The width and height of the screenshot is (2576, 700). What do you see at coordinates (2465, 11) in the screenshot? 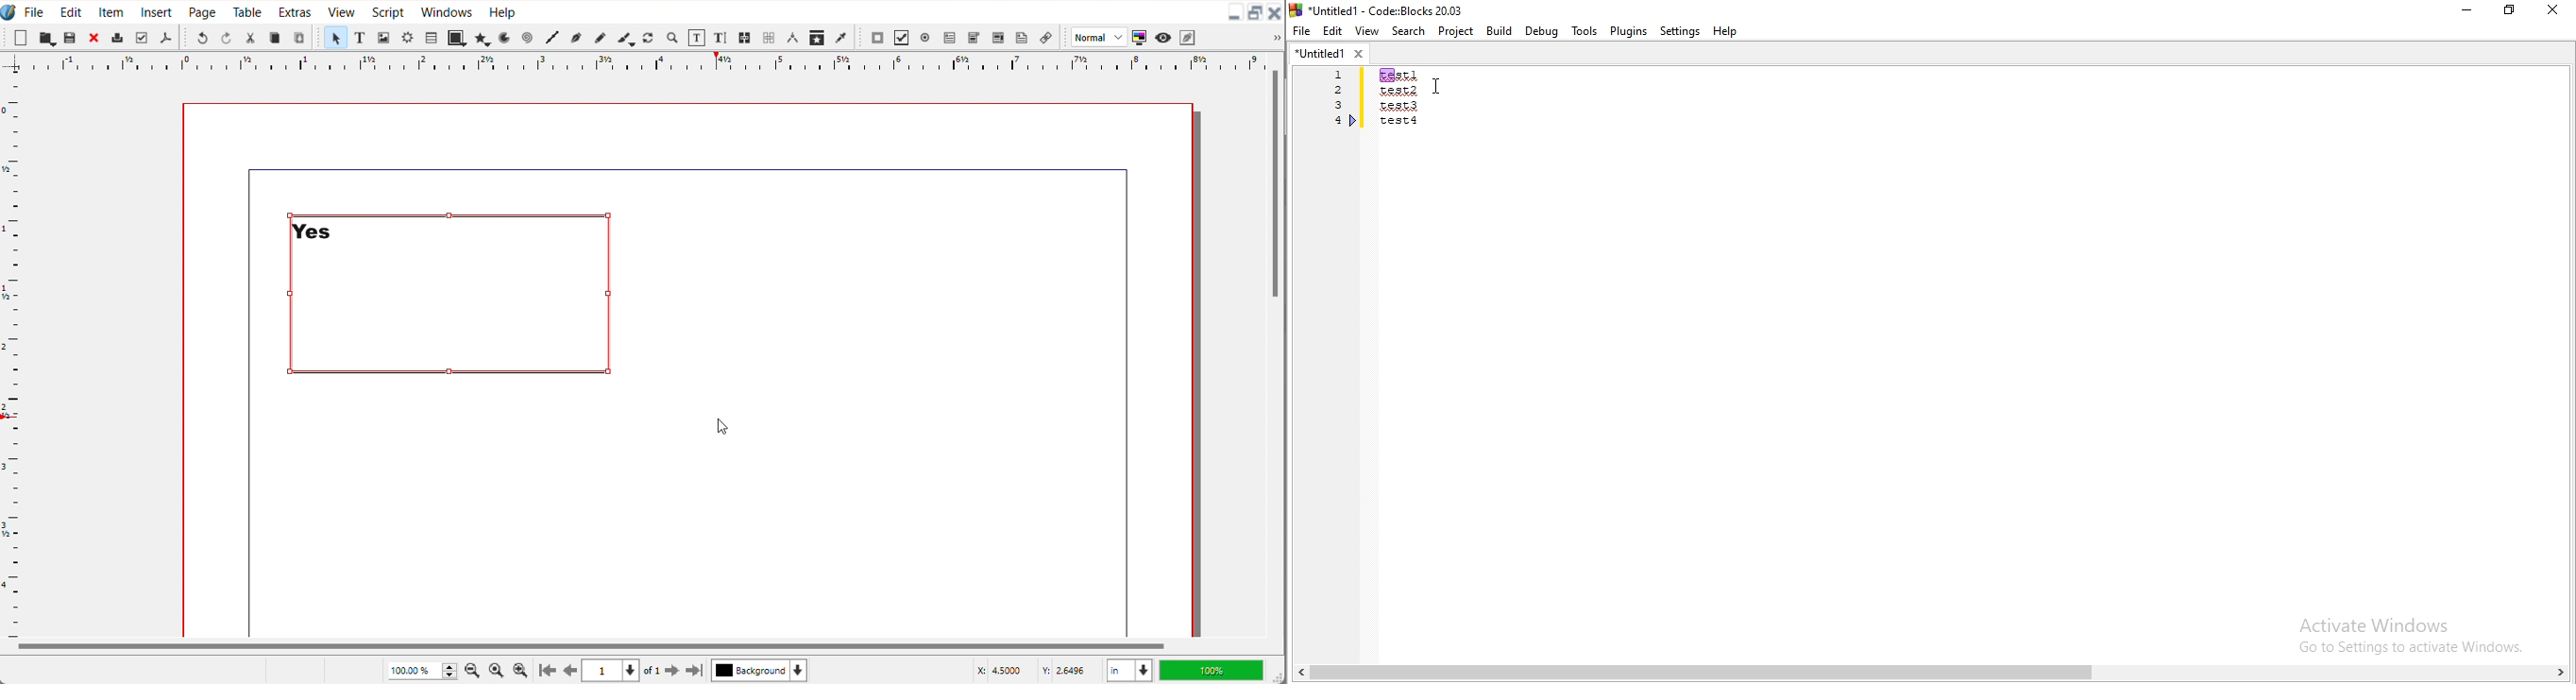
I see `minimize` at bounding box center [2465, 11].